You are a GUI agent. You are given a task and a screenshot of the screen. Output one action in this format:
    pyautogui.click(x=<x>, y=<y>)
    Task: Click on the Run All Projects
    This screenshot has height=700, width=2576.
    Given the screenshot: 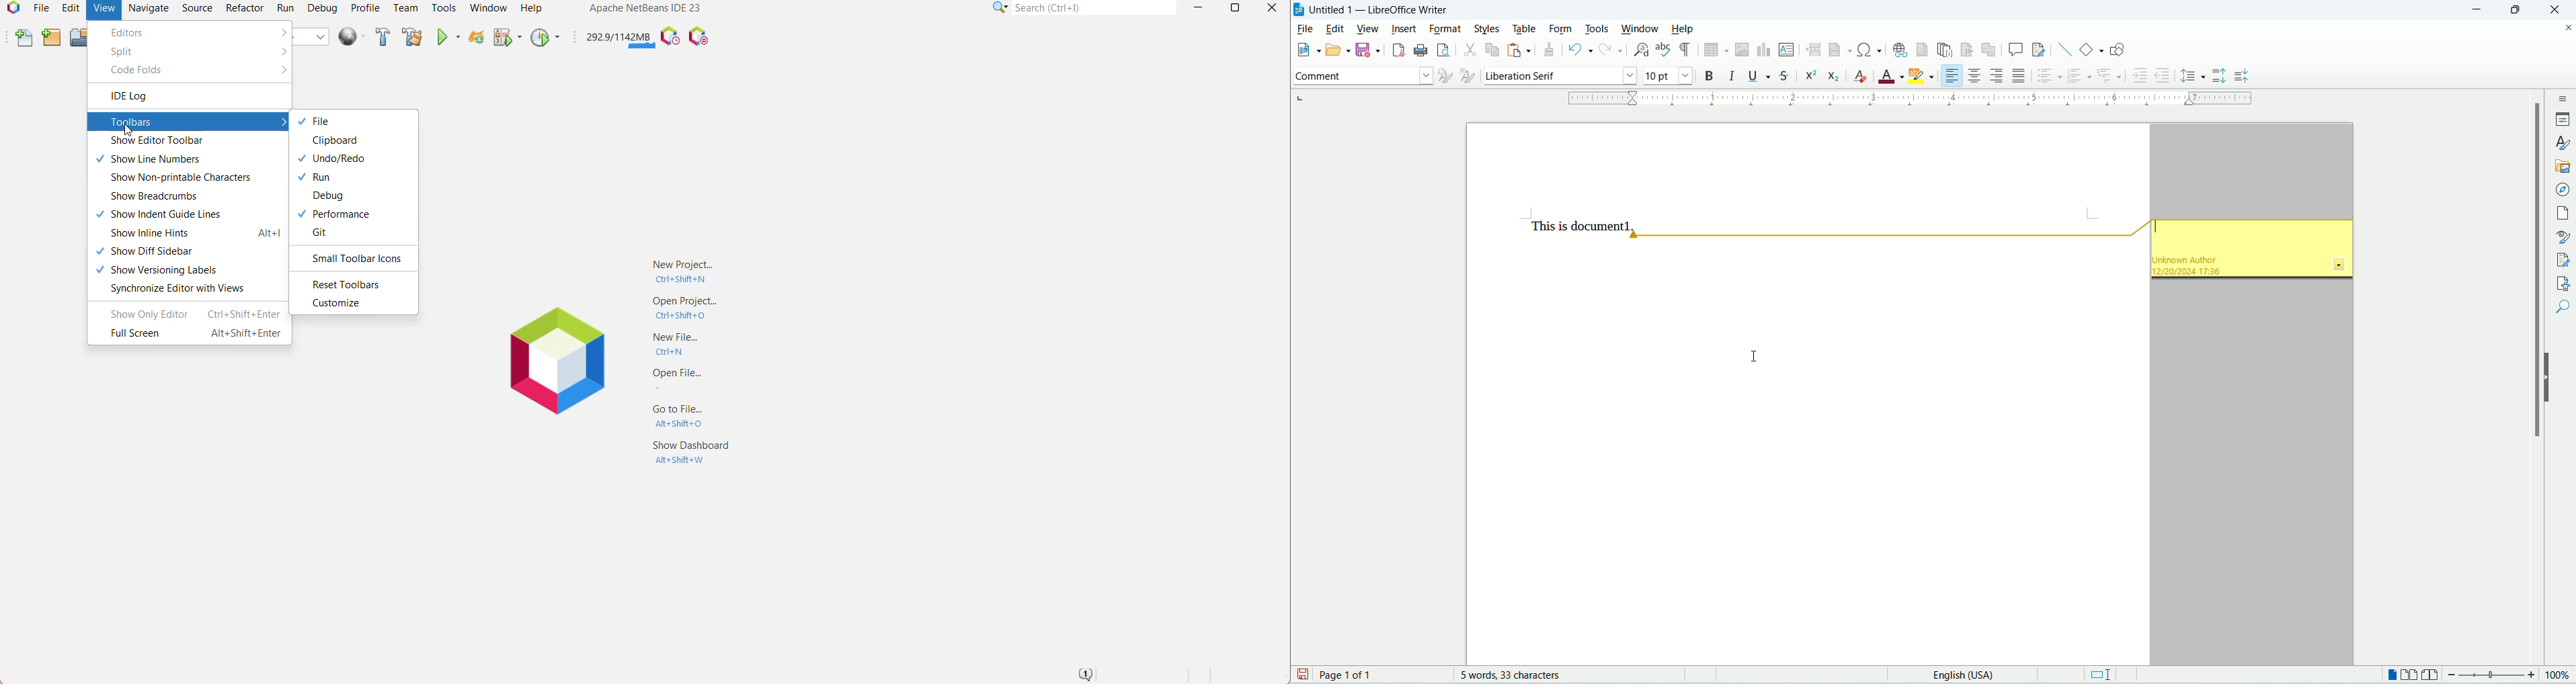 What is the action you would take?
    pyautogui.click(x=351, y=37)
    